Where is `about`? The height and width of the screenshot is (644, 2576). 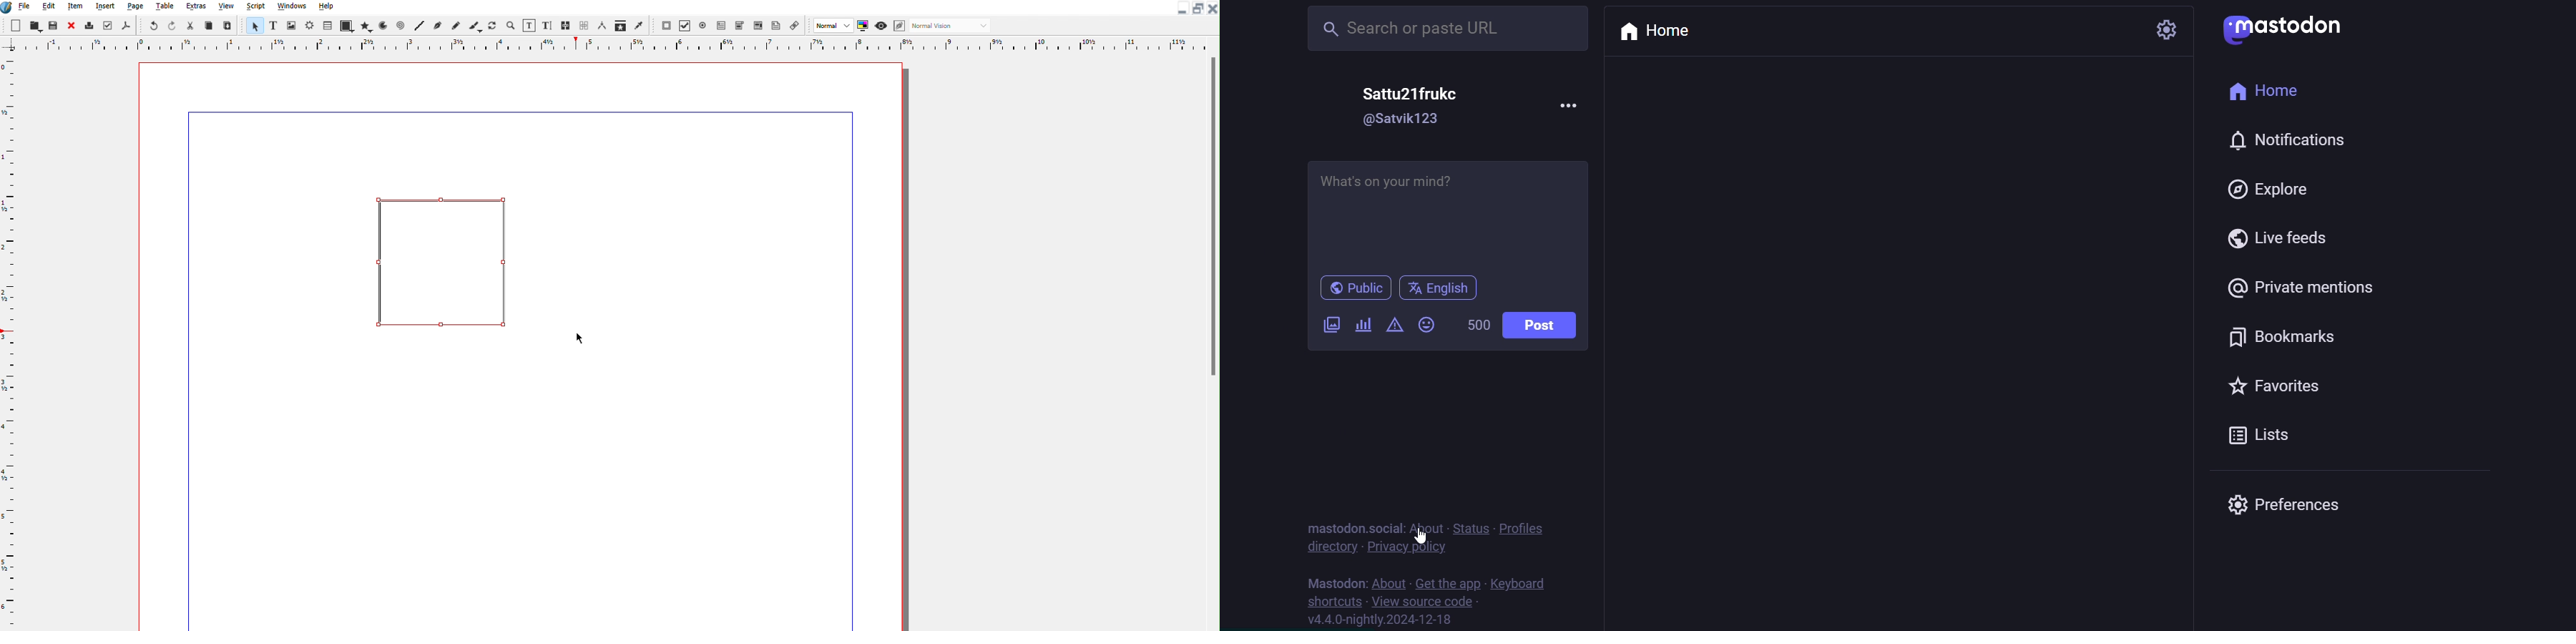
about is located at coordinates (1388, 582).